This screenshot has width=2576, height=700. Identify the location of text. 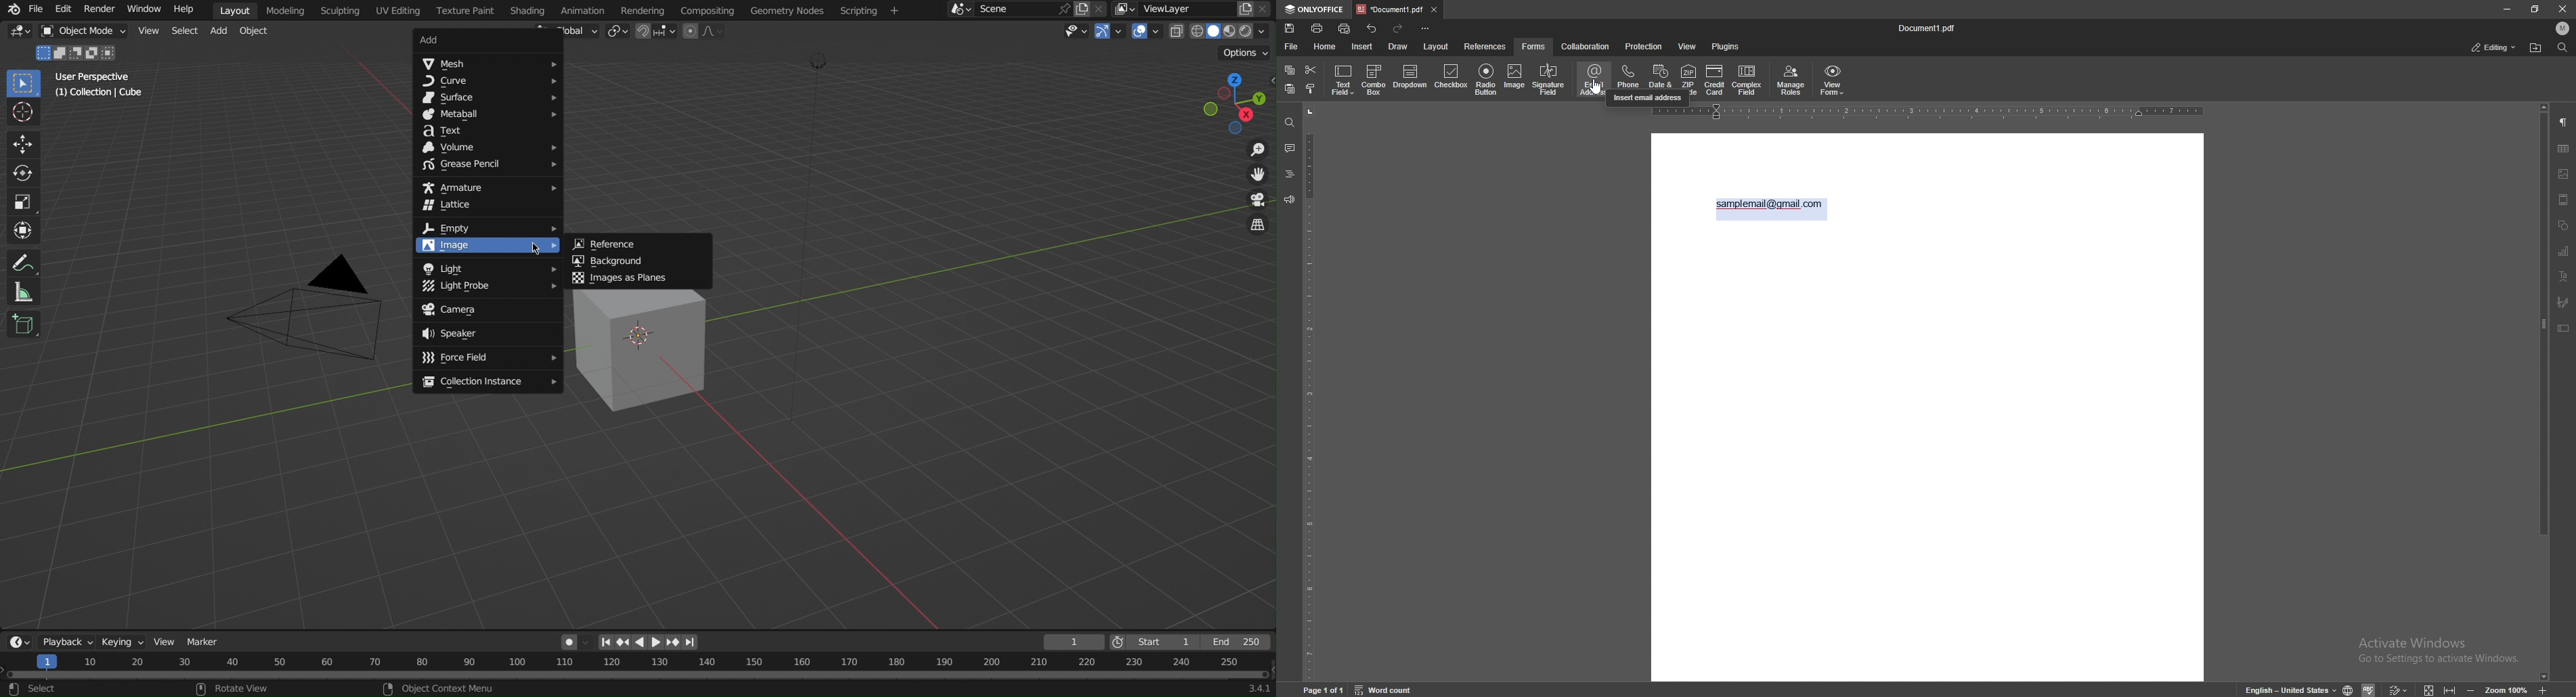
(1769, 204).